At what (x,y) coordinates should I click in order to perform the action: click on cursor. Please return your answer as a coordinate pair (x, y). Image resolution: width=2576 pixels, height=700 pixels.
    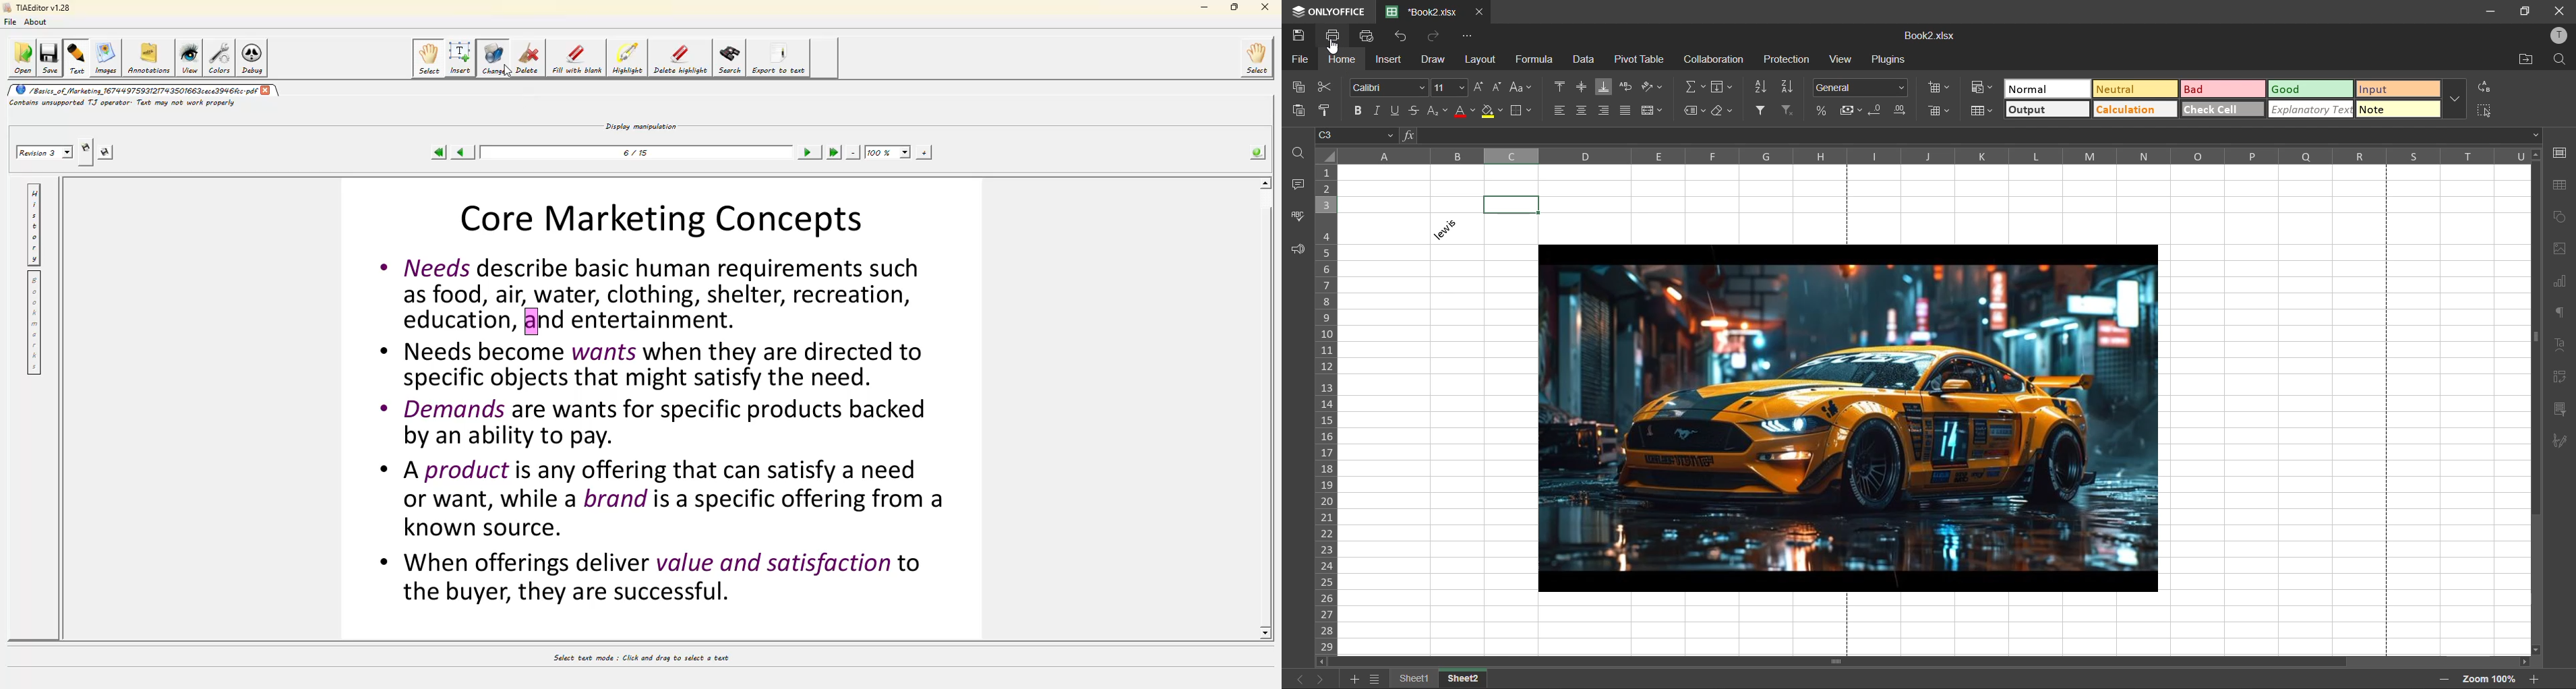
    Looking at the image, I should click on (1335, 50).